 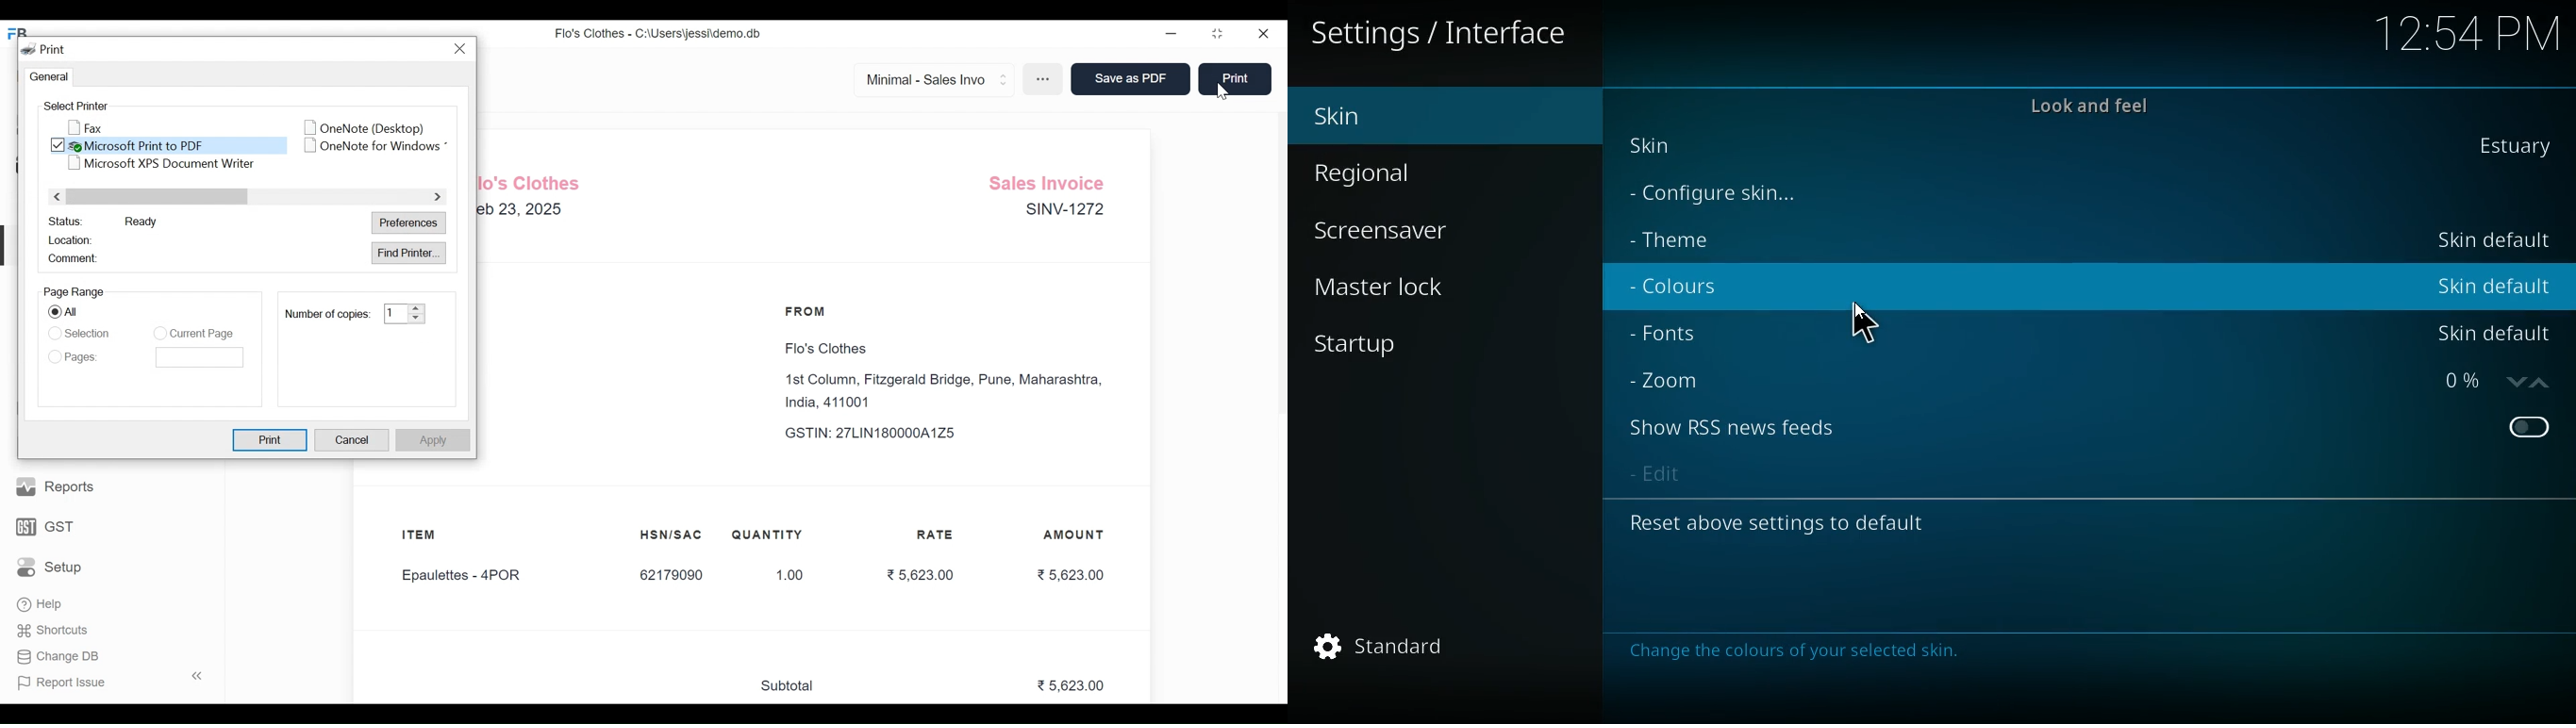 I want to click on AMOUNT, so click(x=1075, y=536).